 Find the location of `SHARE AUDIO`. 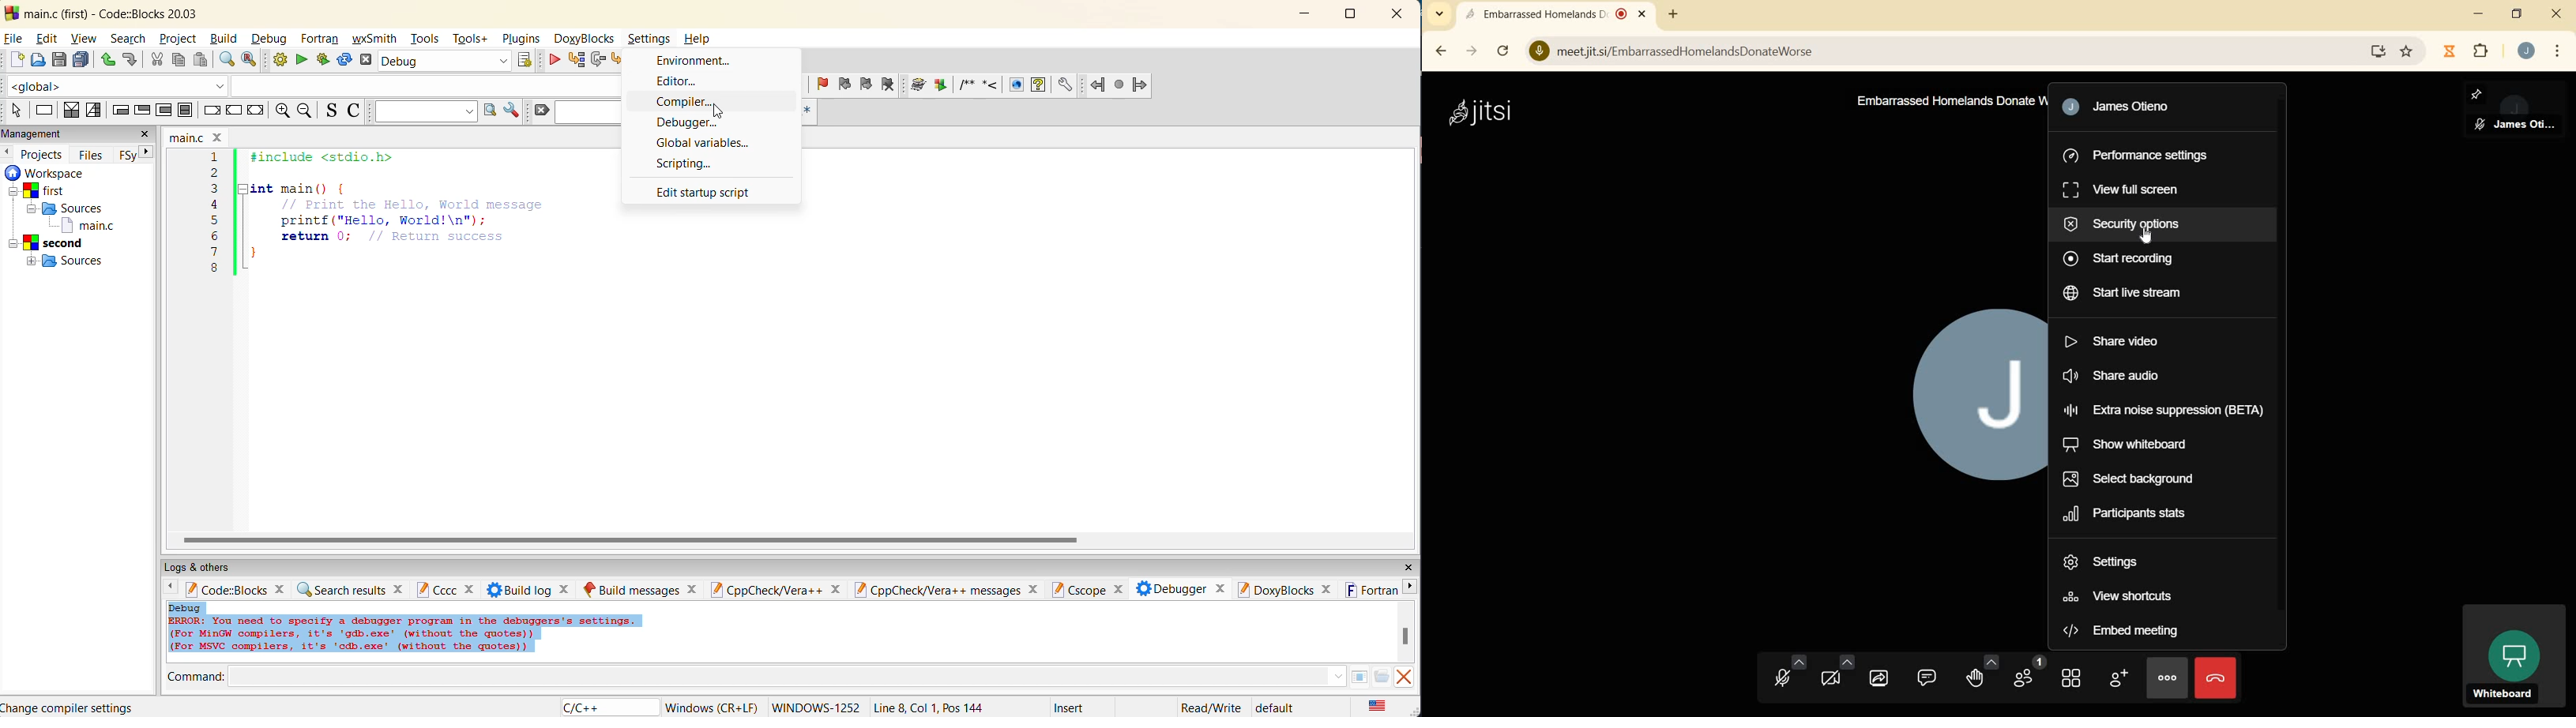

SHARE AUDIO is located at coordinates (2127, 377).